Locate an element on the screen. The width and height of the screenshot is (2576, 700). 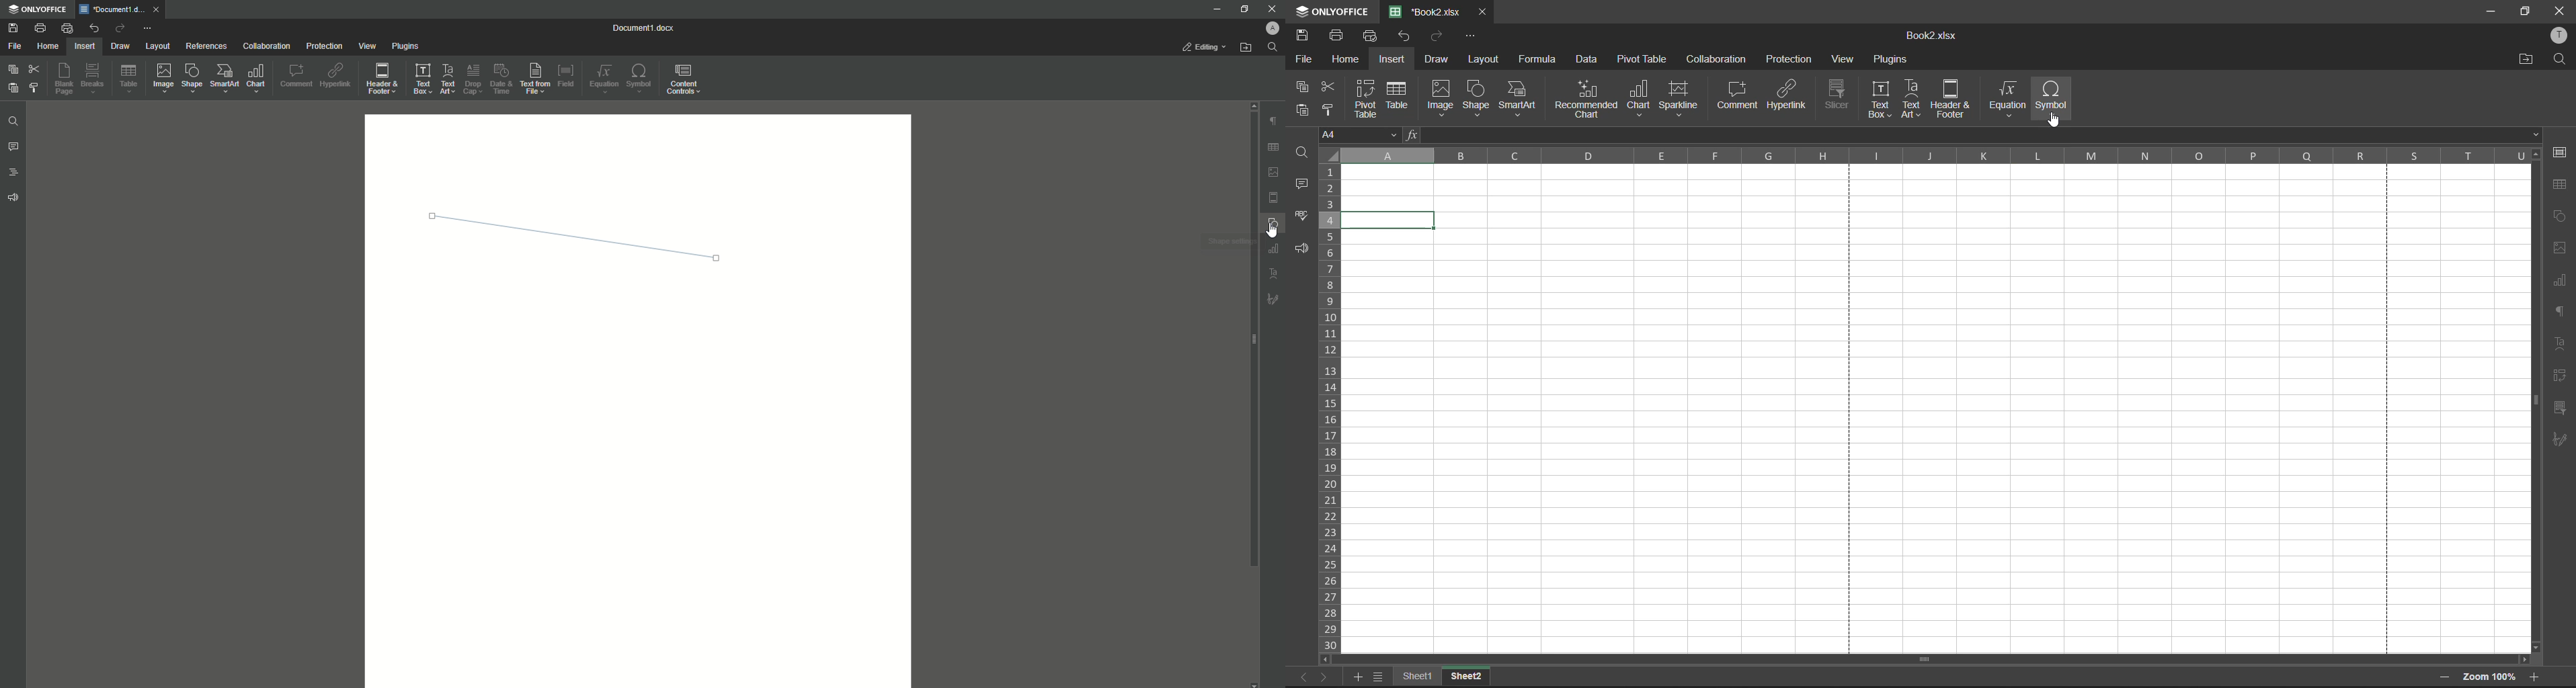
undo is located at coordinates (1406, 40).